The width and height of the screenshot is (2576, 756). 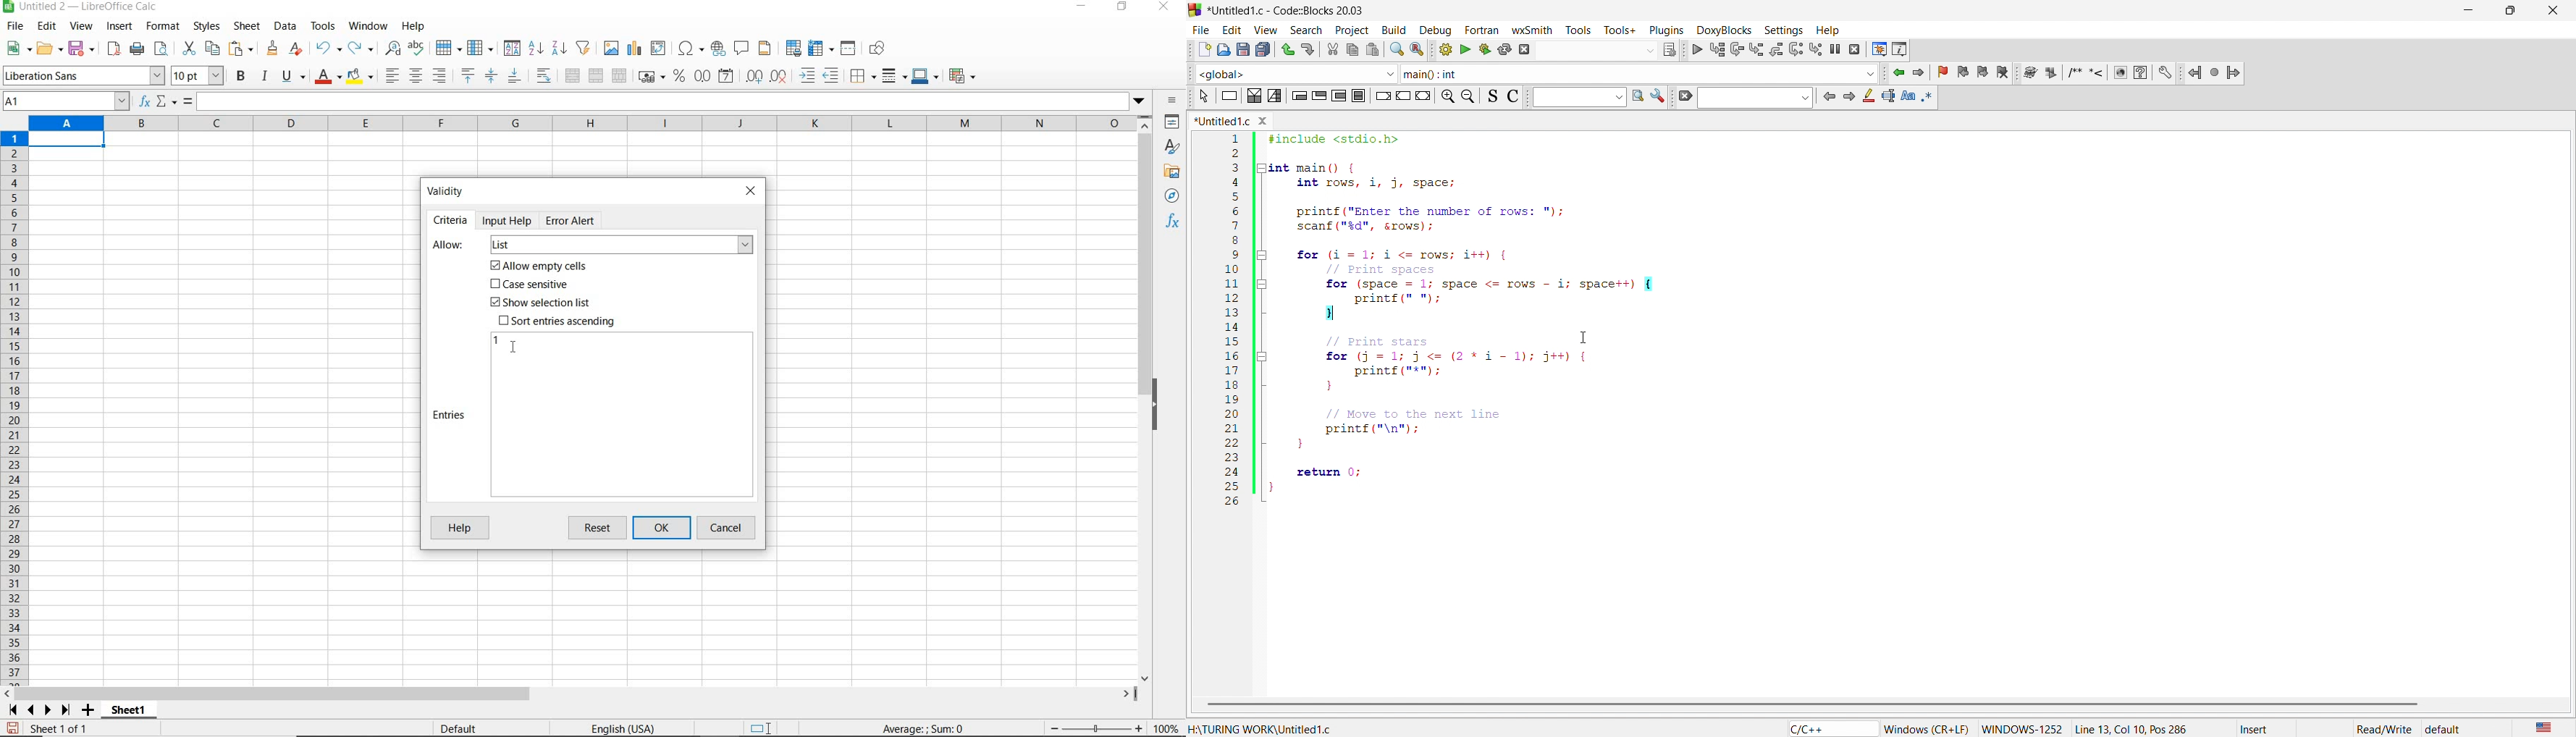 What do you see at coordinates (961, 76) in the screenshot?
I see `coditional` at bounding box center [961, 76].